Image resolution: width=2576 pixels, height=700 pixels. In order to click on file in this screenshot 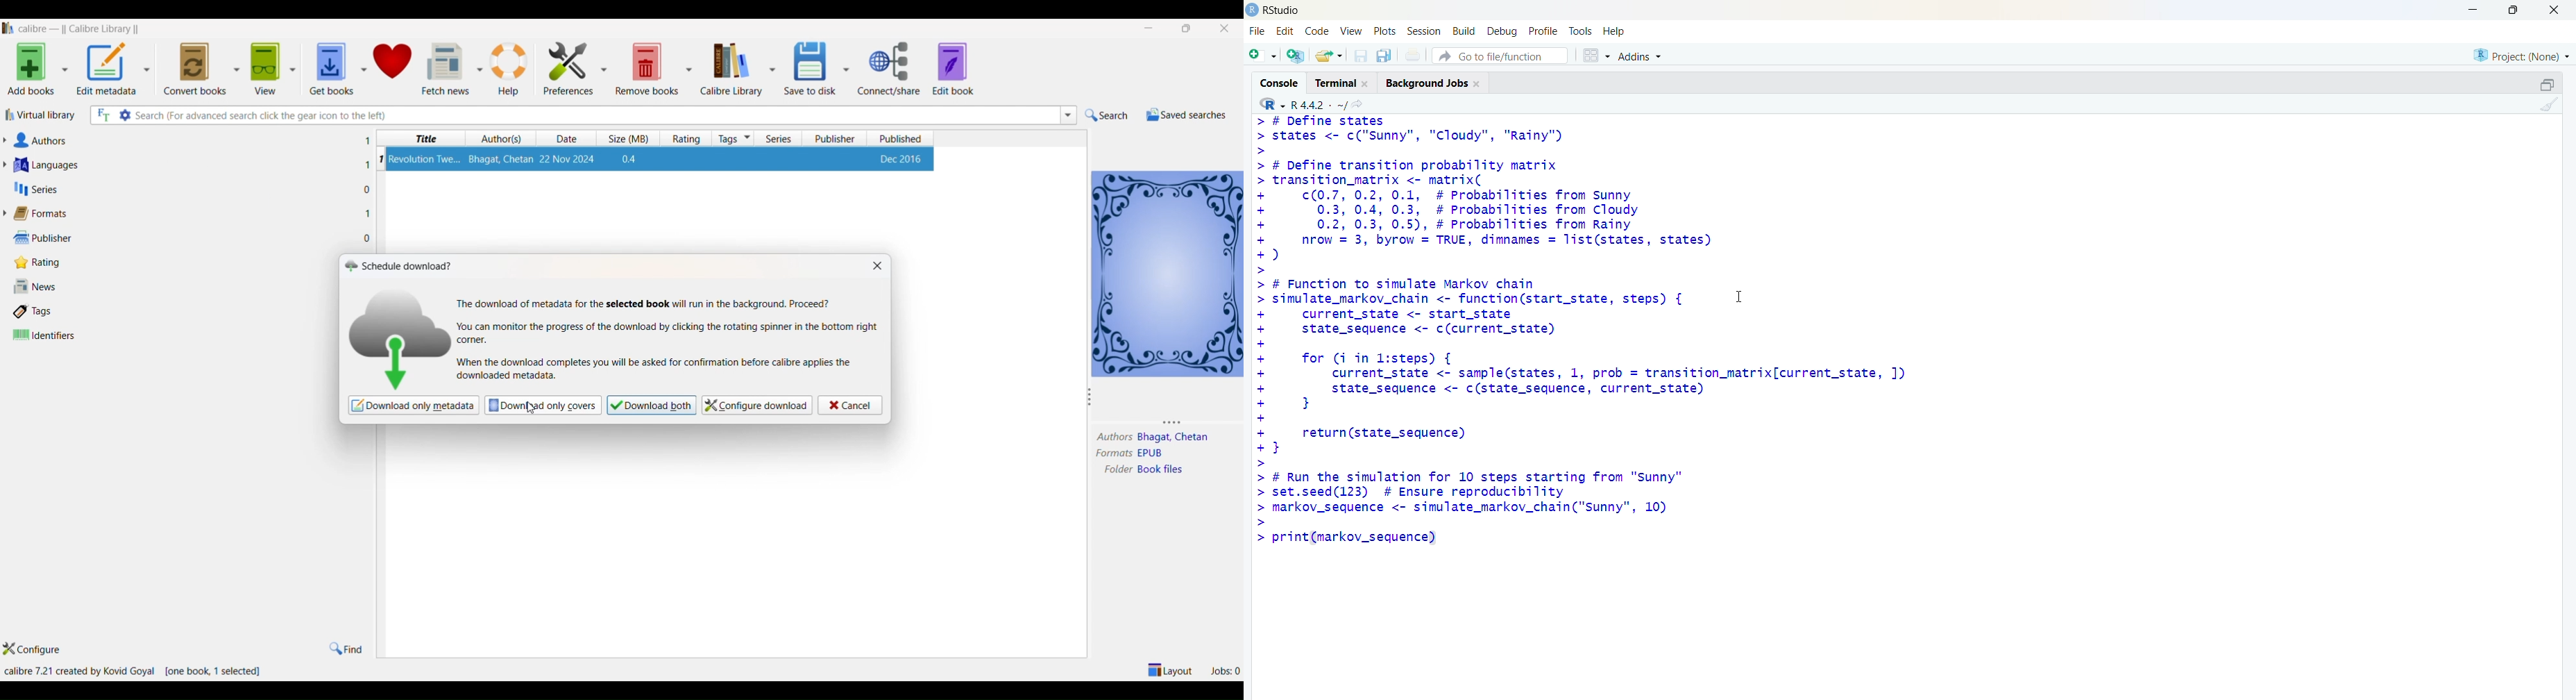, I will do `click(1255, 31)`.